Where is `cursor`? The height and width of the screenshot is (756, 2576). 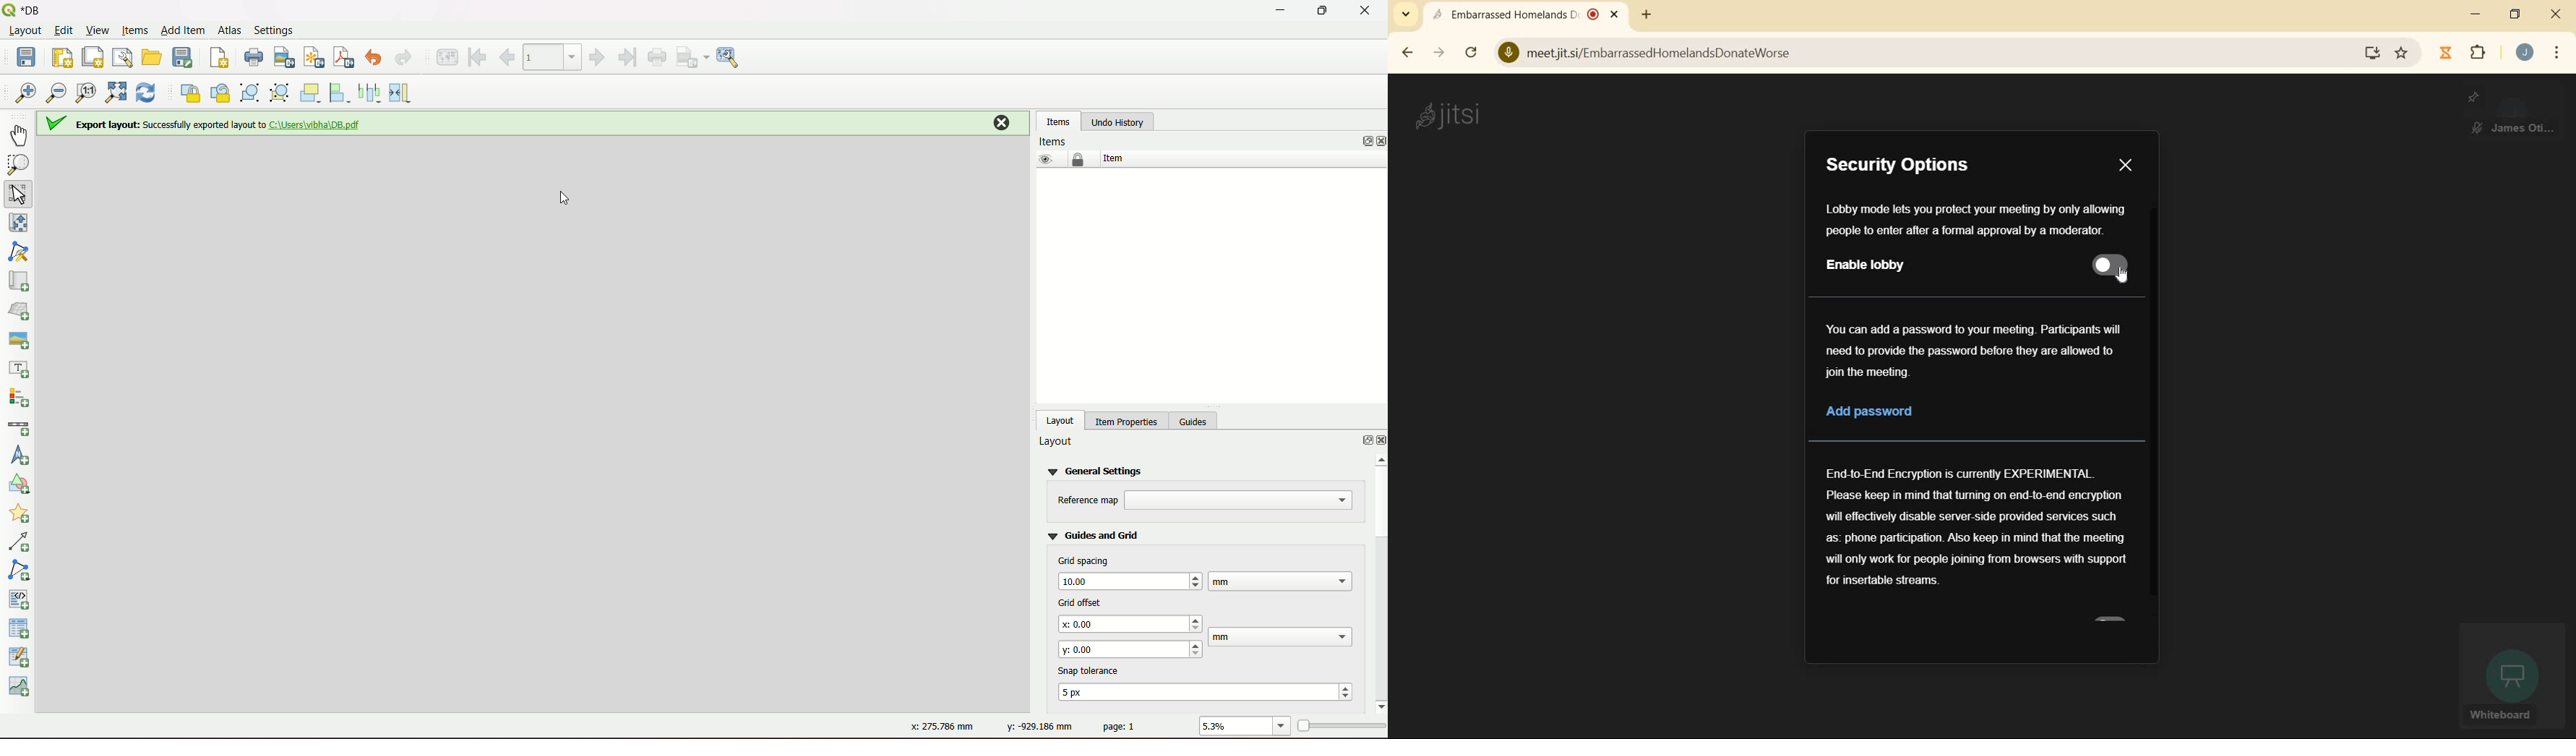 cursor is located at coordinates (559, 192).